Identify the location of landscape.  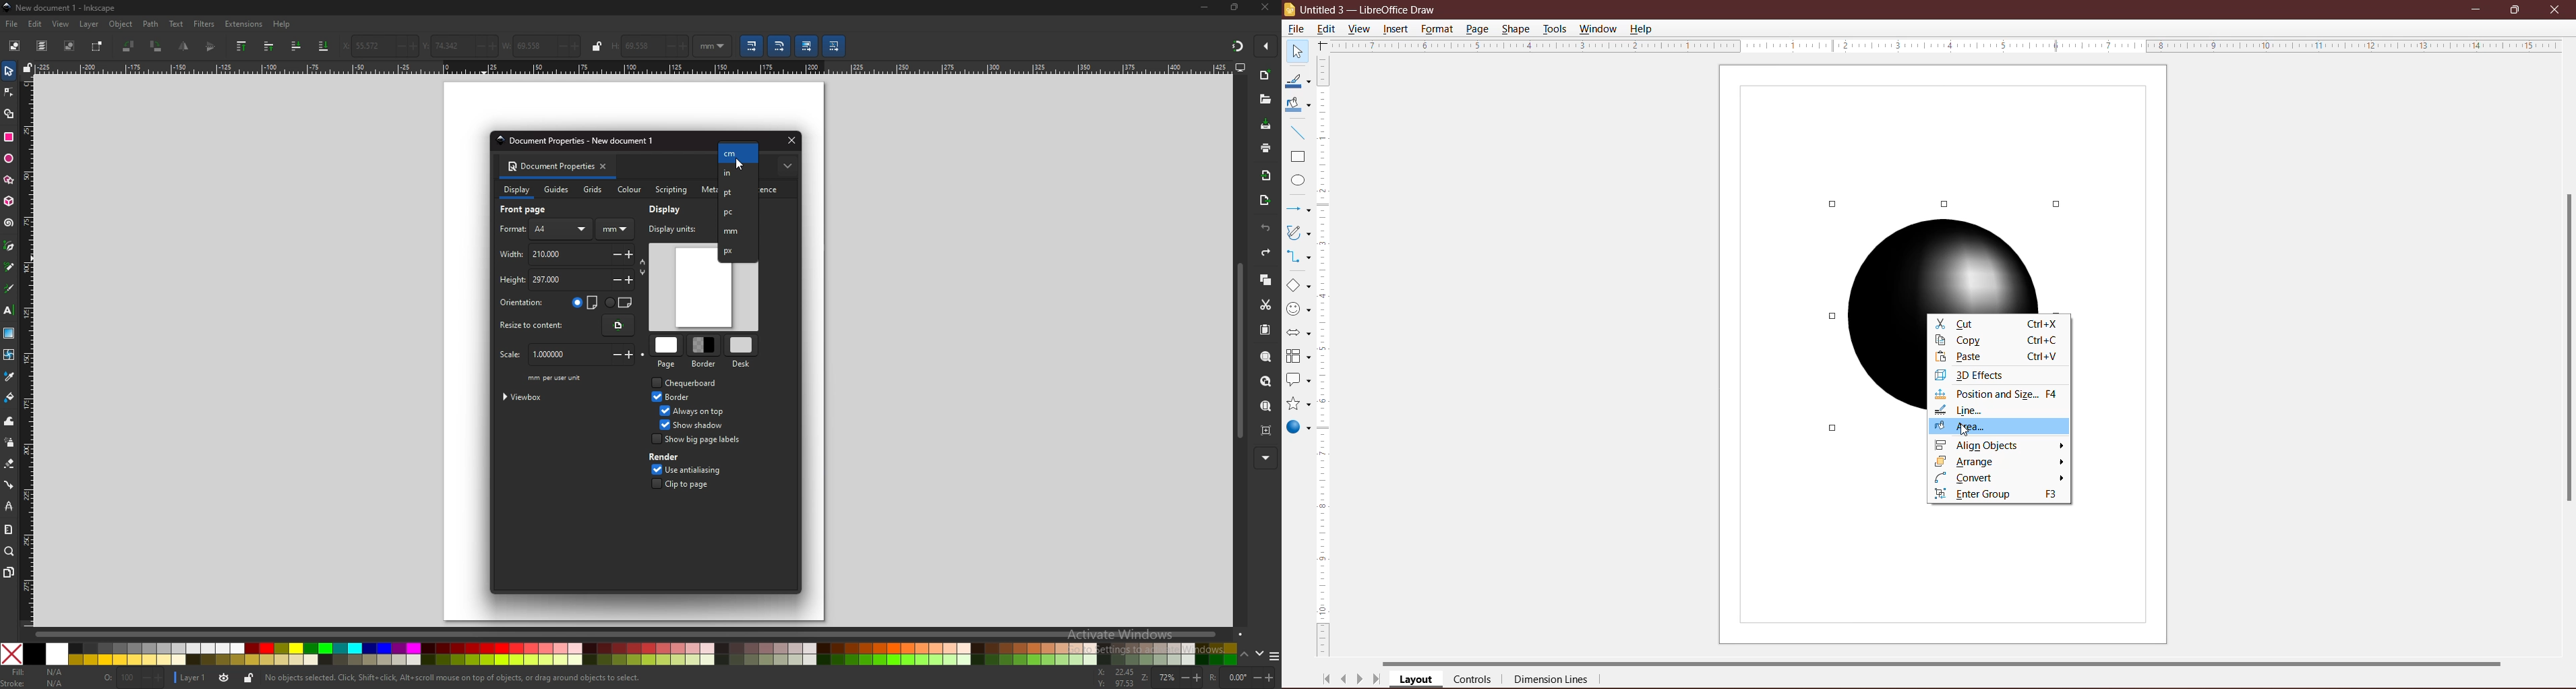
(619, 301).